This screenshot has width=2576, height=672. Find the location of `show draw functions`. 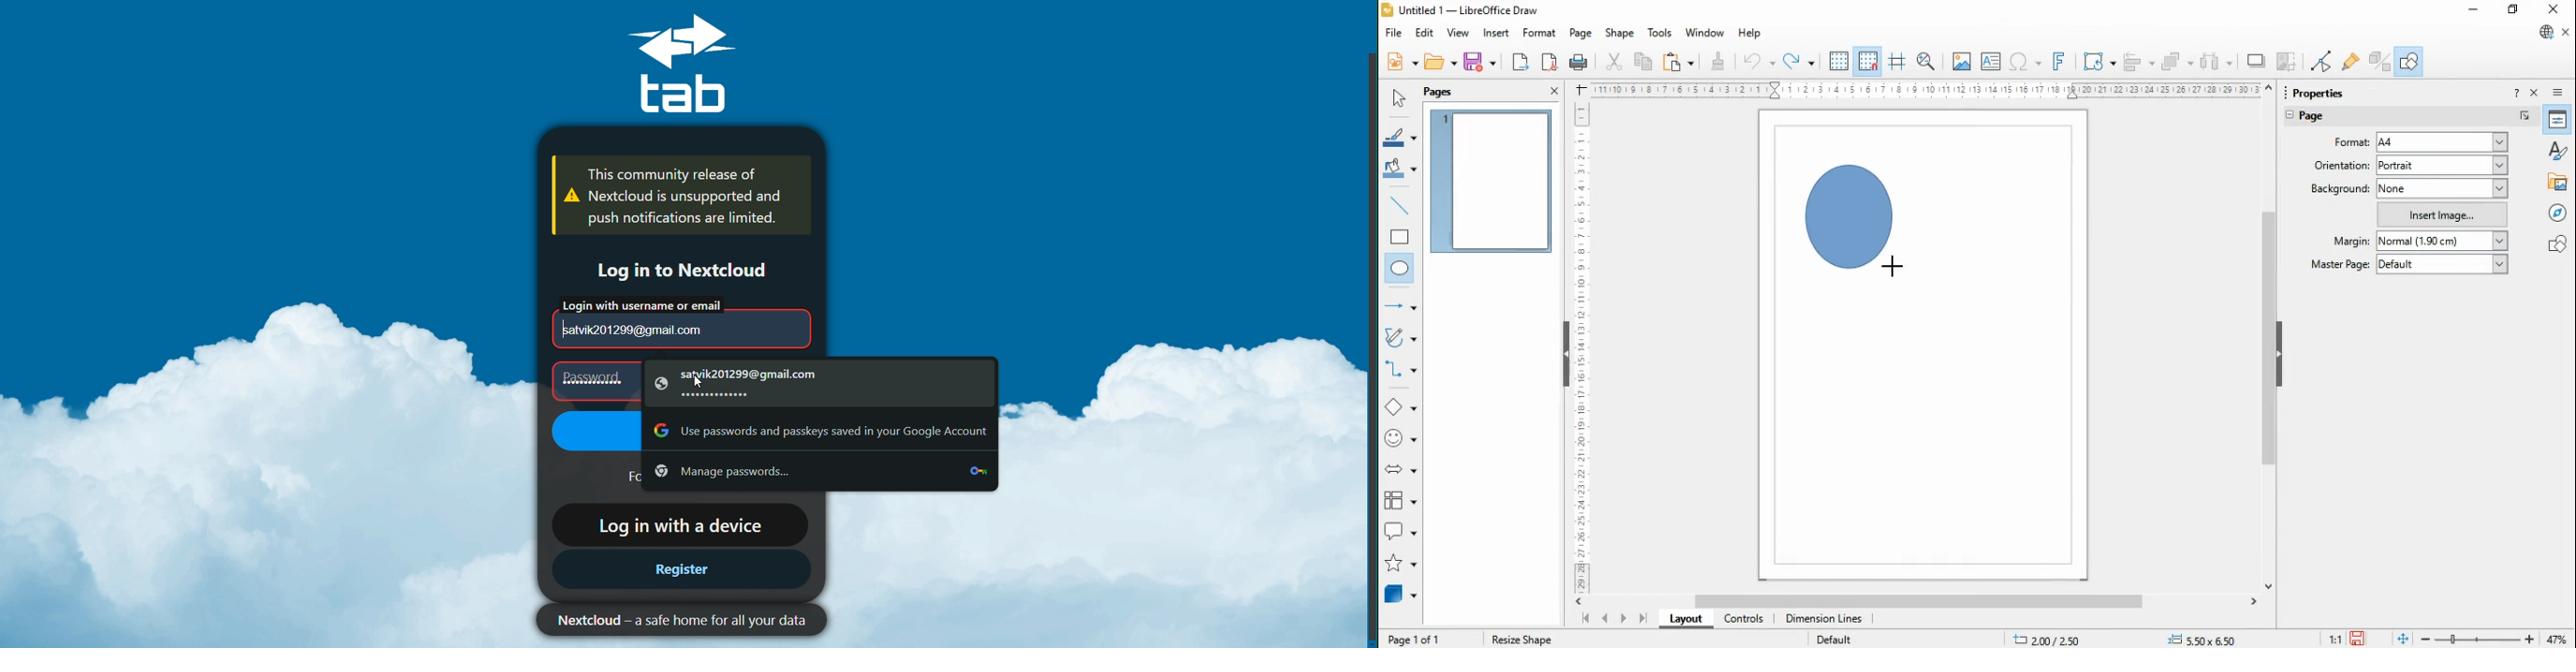

show draw functions is located at coordinates (2408, 61).